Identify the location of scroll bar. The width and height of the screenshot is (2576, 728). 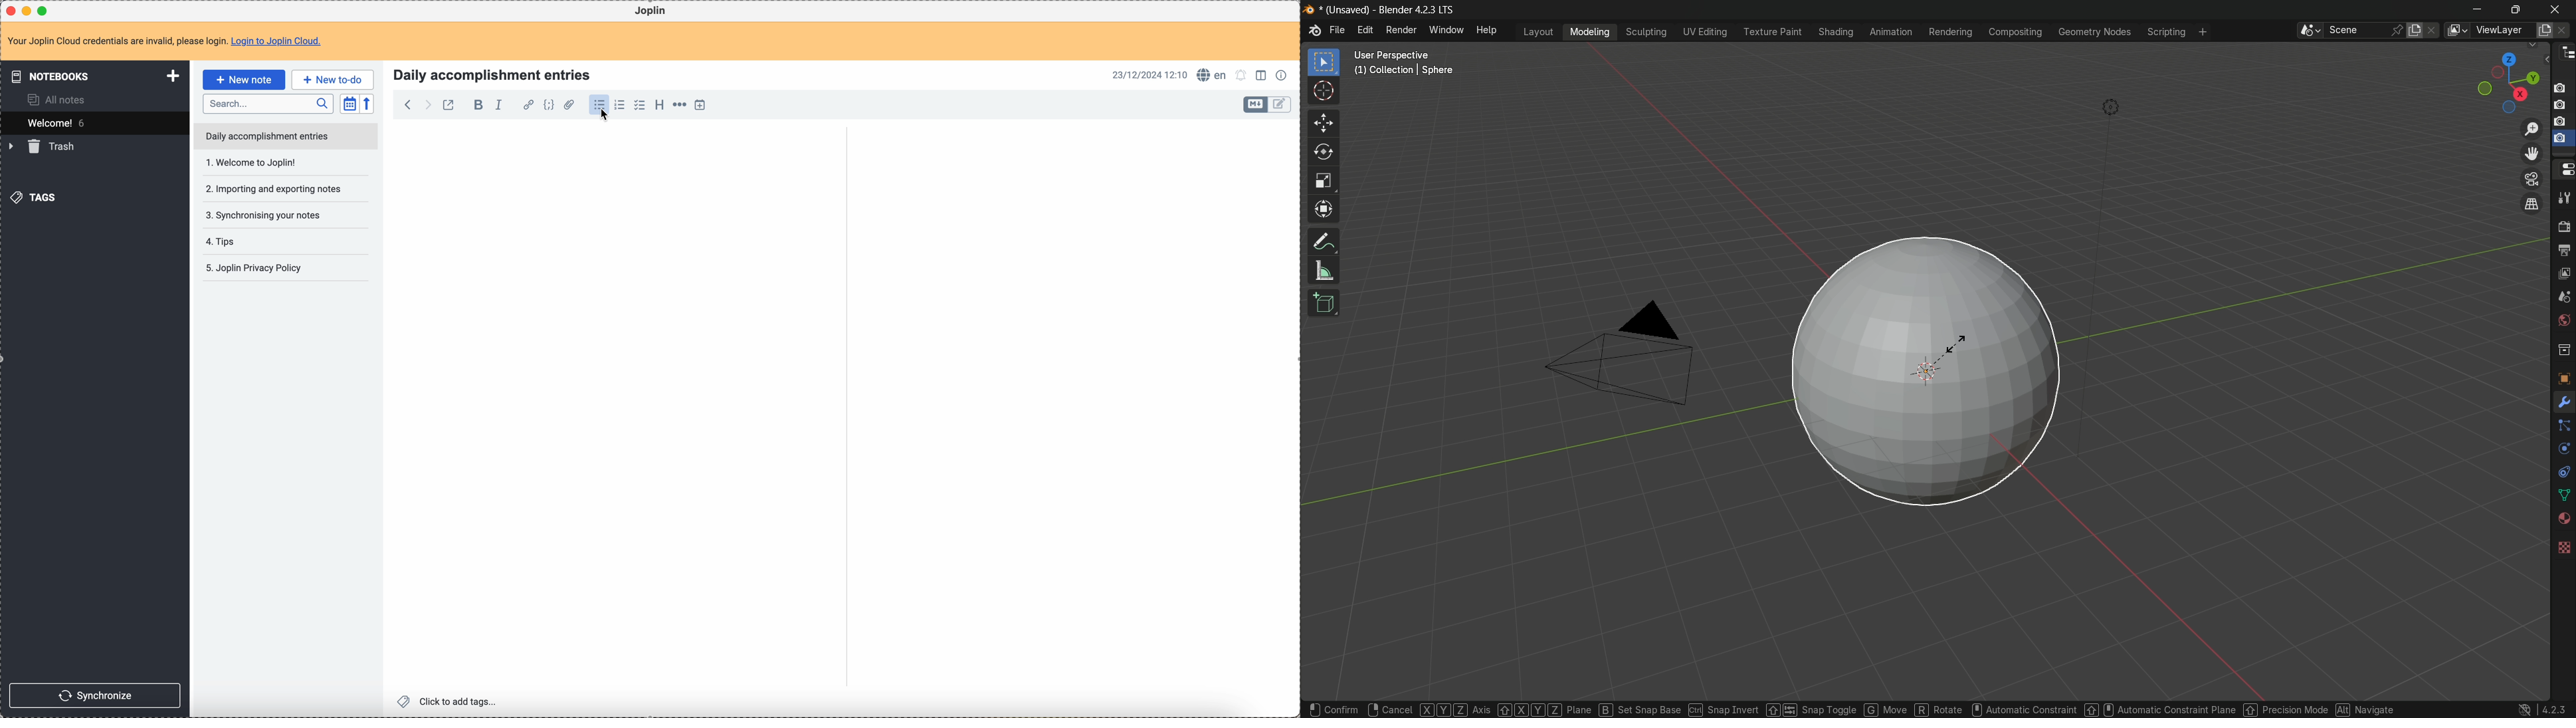
(843, 199).